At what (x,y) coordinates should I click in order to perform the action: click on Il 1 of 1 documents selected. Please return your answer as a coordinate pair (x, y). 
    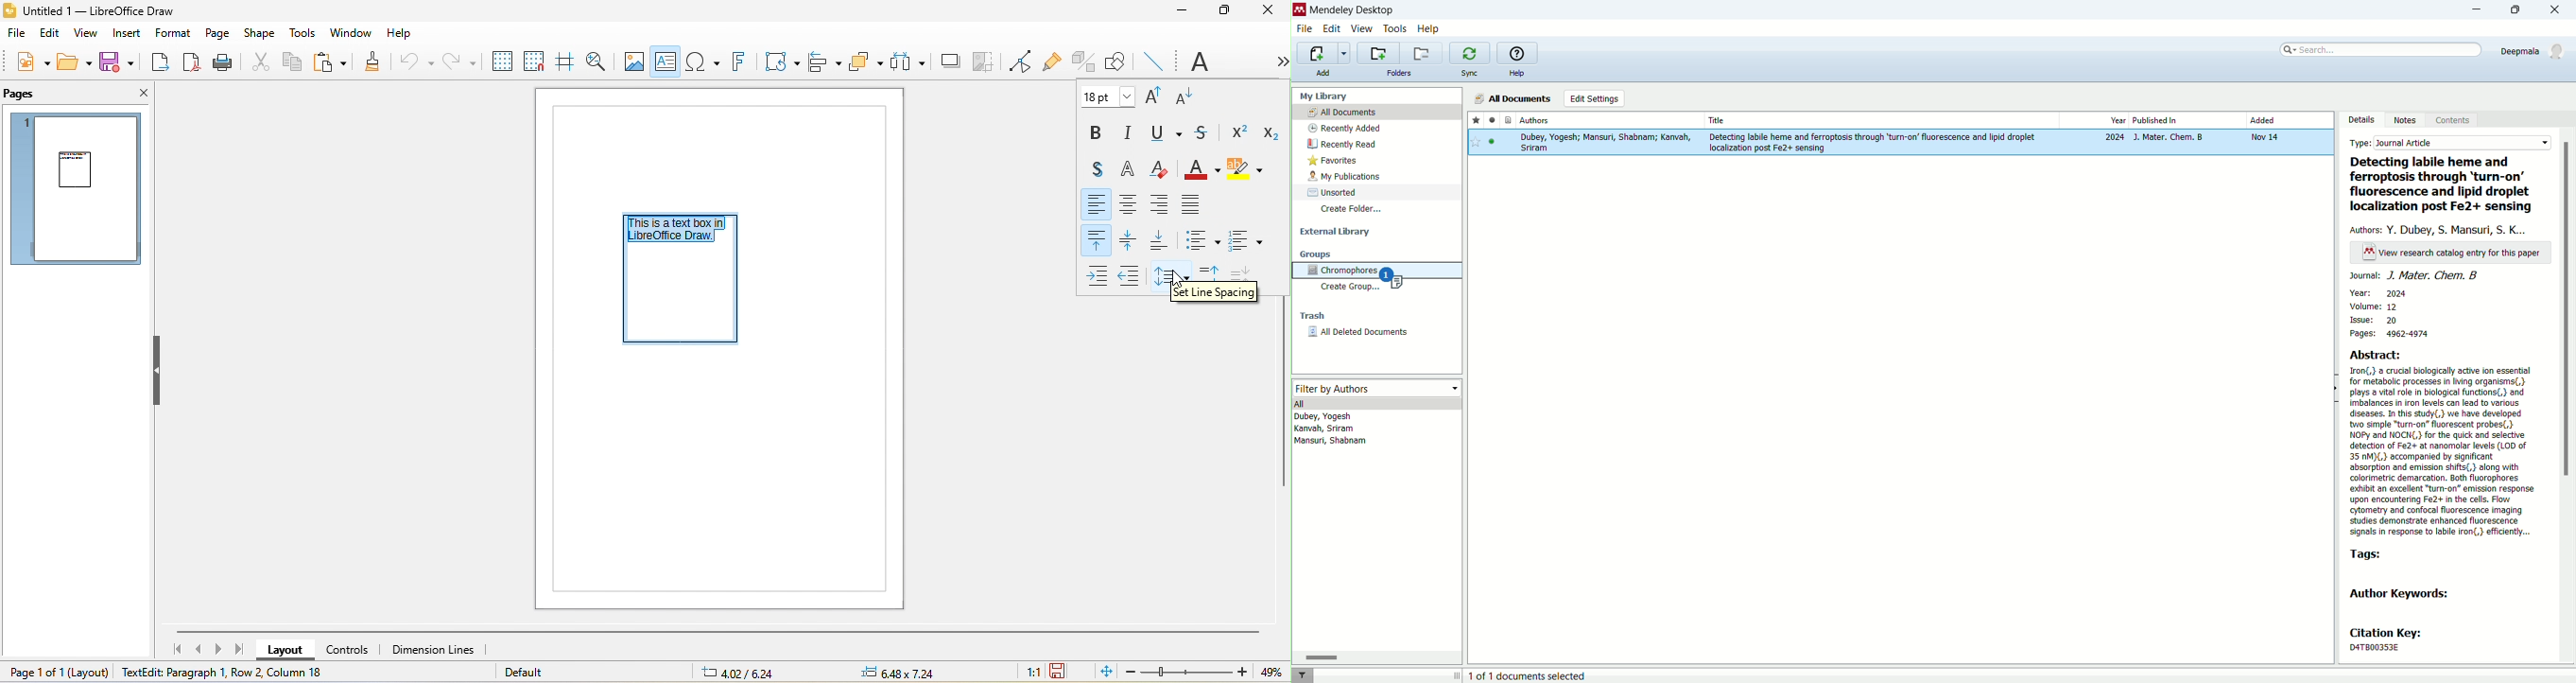
    Looking at the image, I should click on (1554, 675).